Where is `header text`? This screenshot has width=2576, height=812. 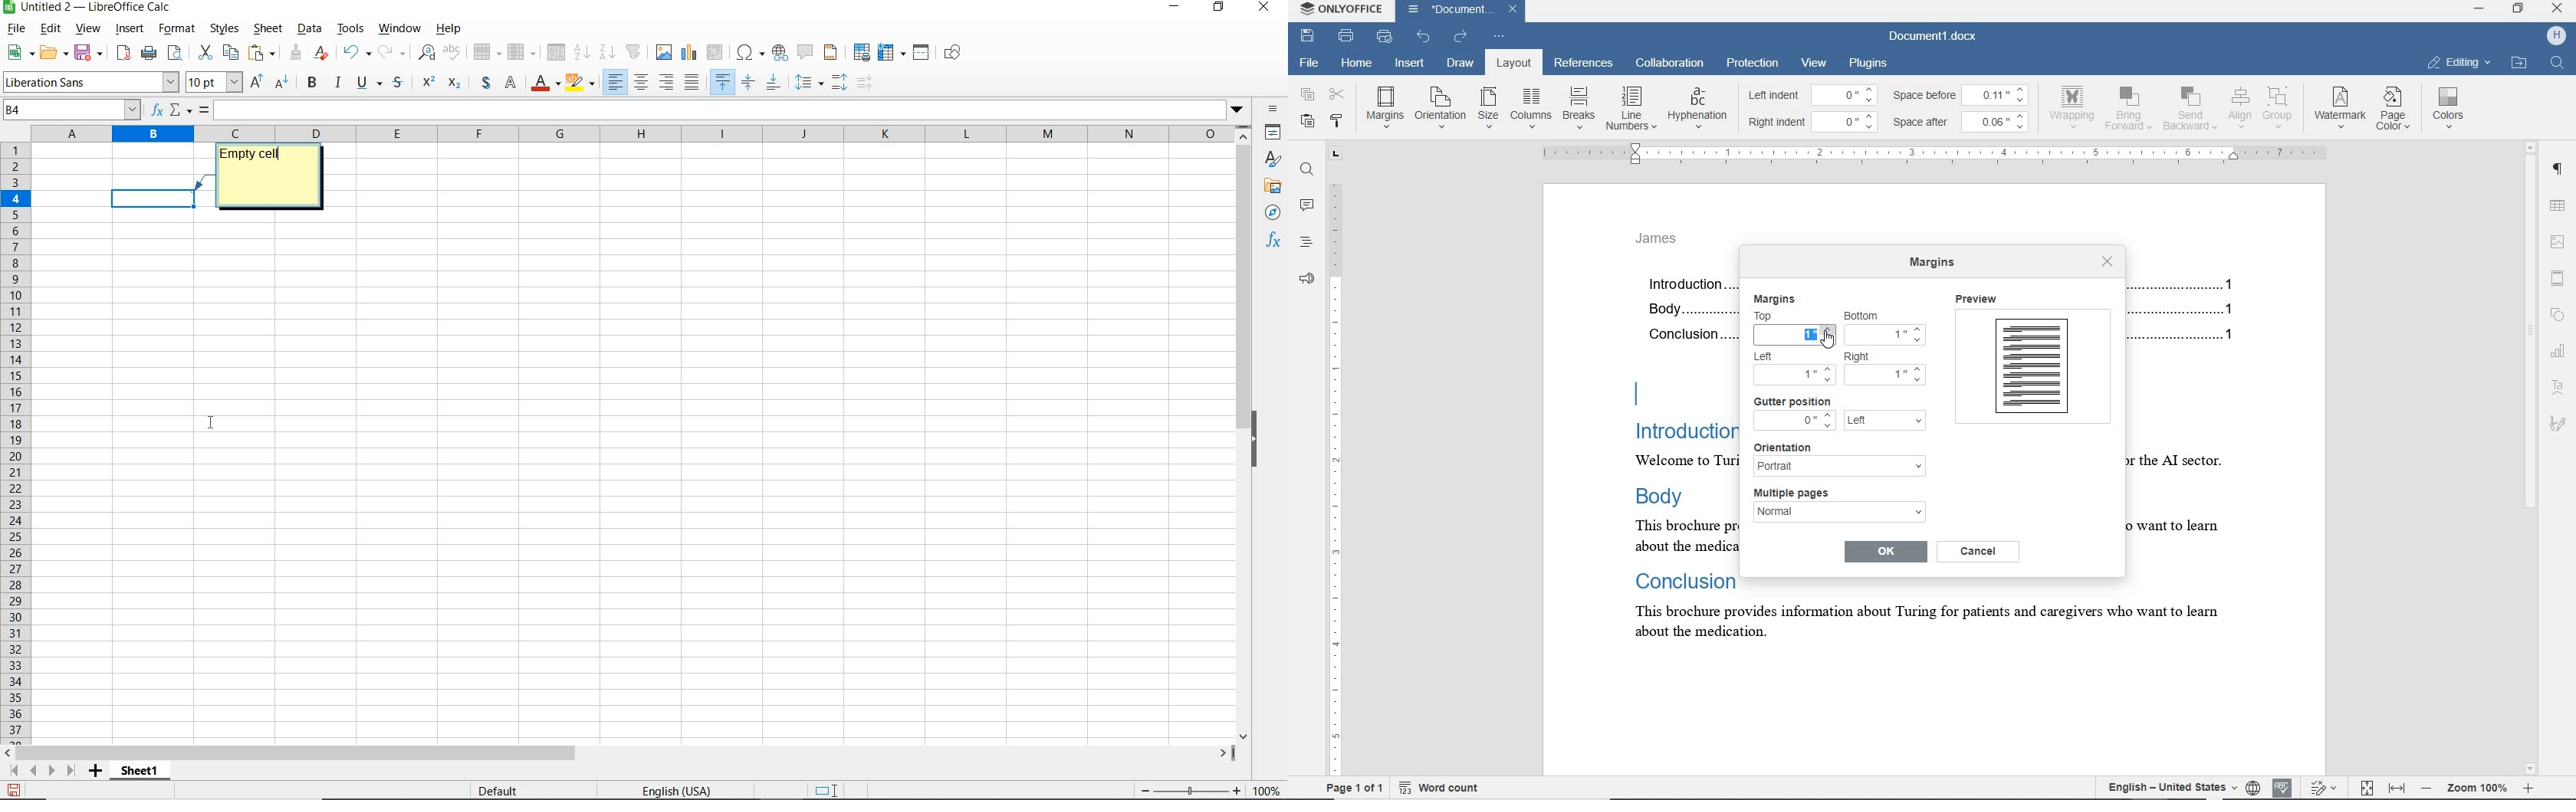 header text is located at coordinates (1664, 243).